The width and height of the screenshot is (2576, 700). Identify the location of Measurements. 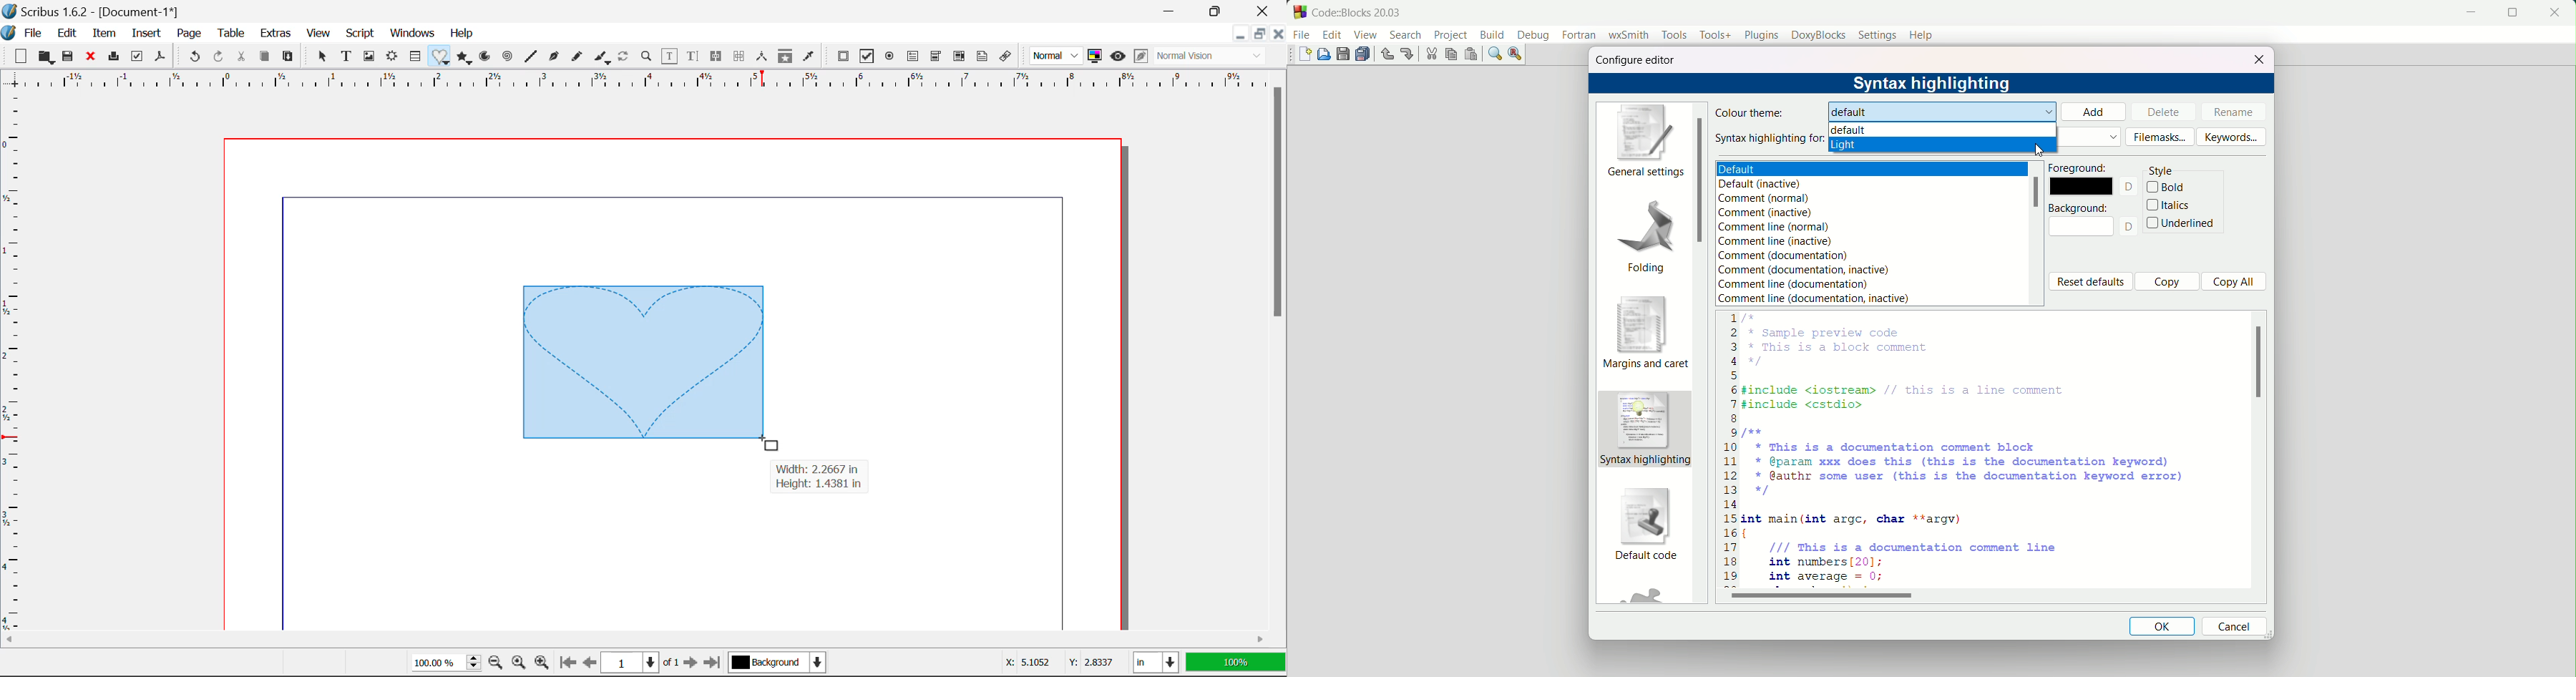
(763, 57).